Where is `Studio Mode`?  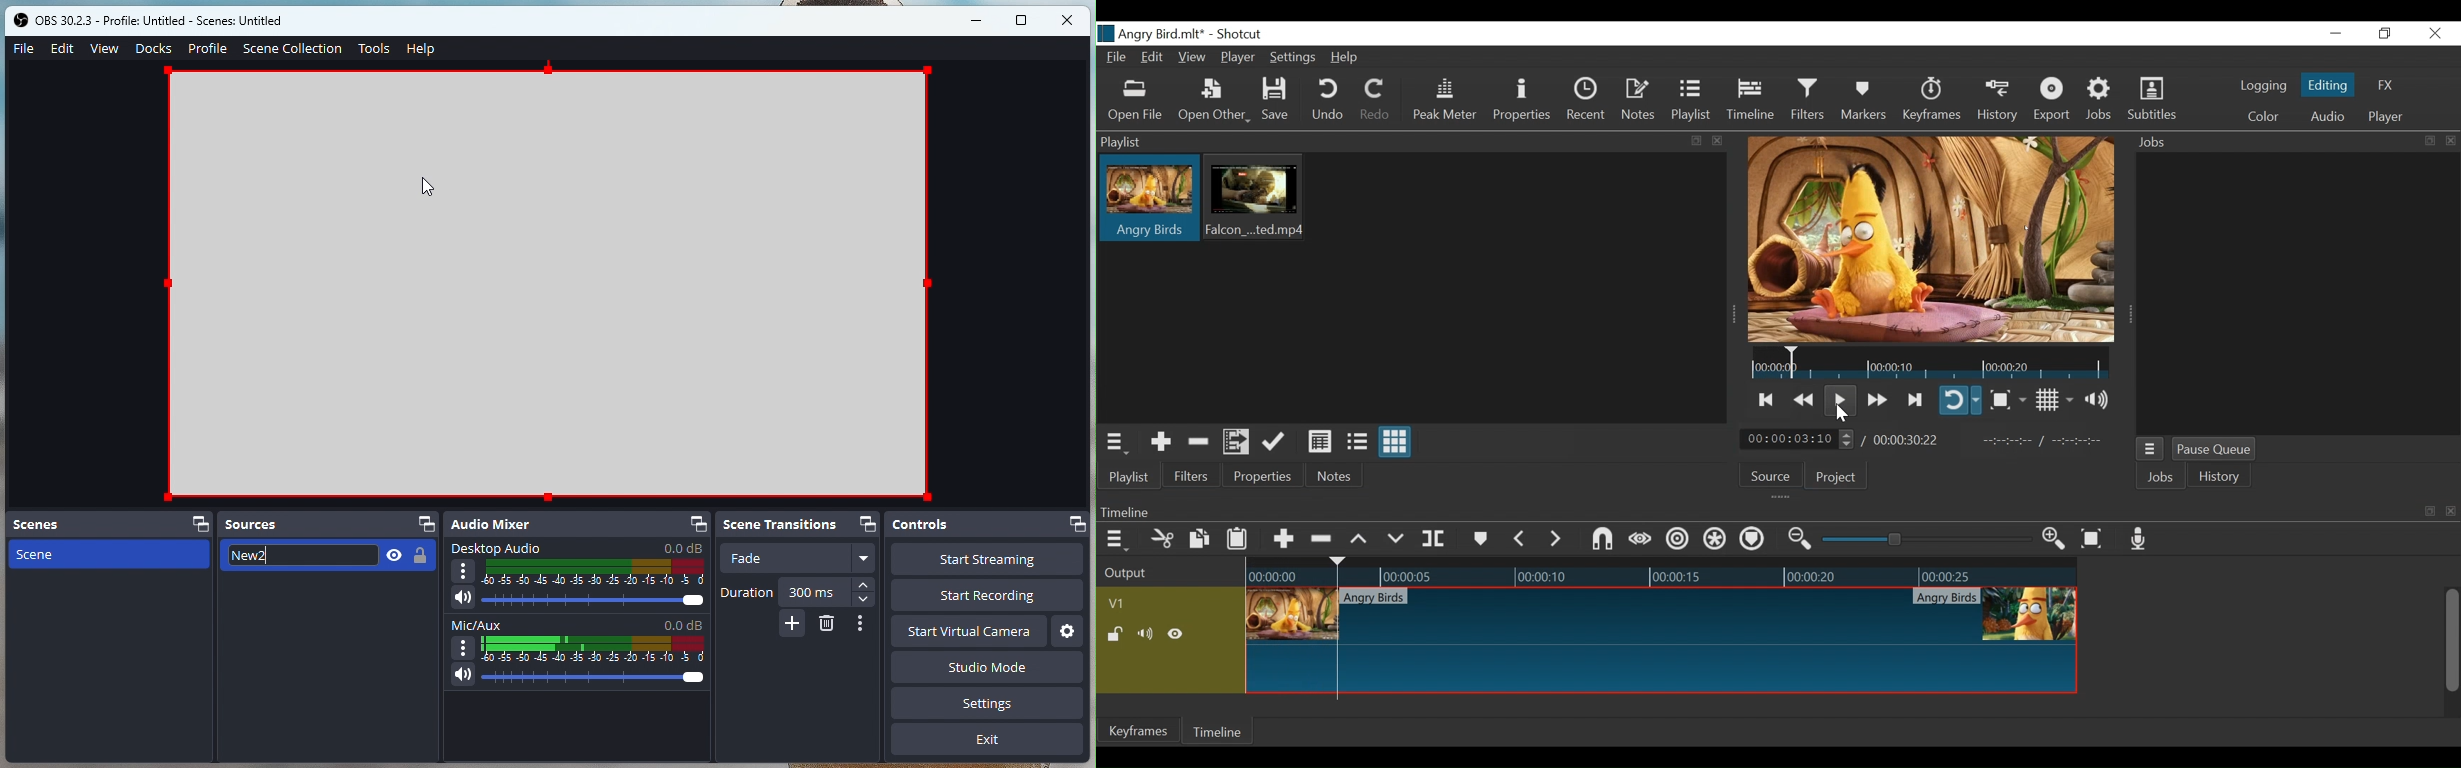
Studio Mode is located at coordinates (928, 670).